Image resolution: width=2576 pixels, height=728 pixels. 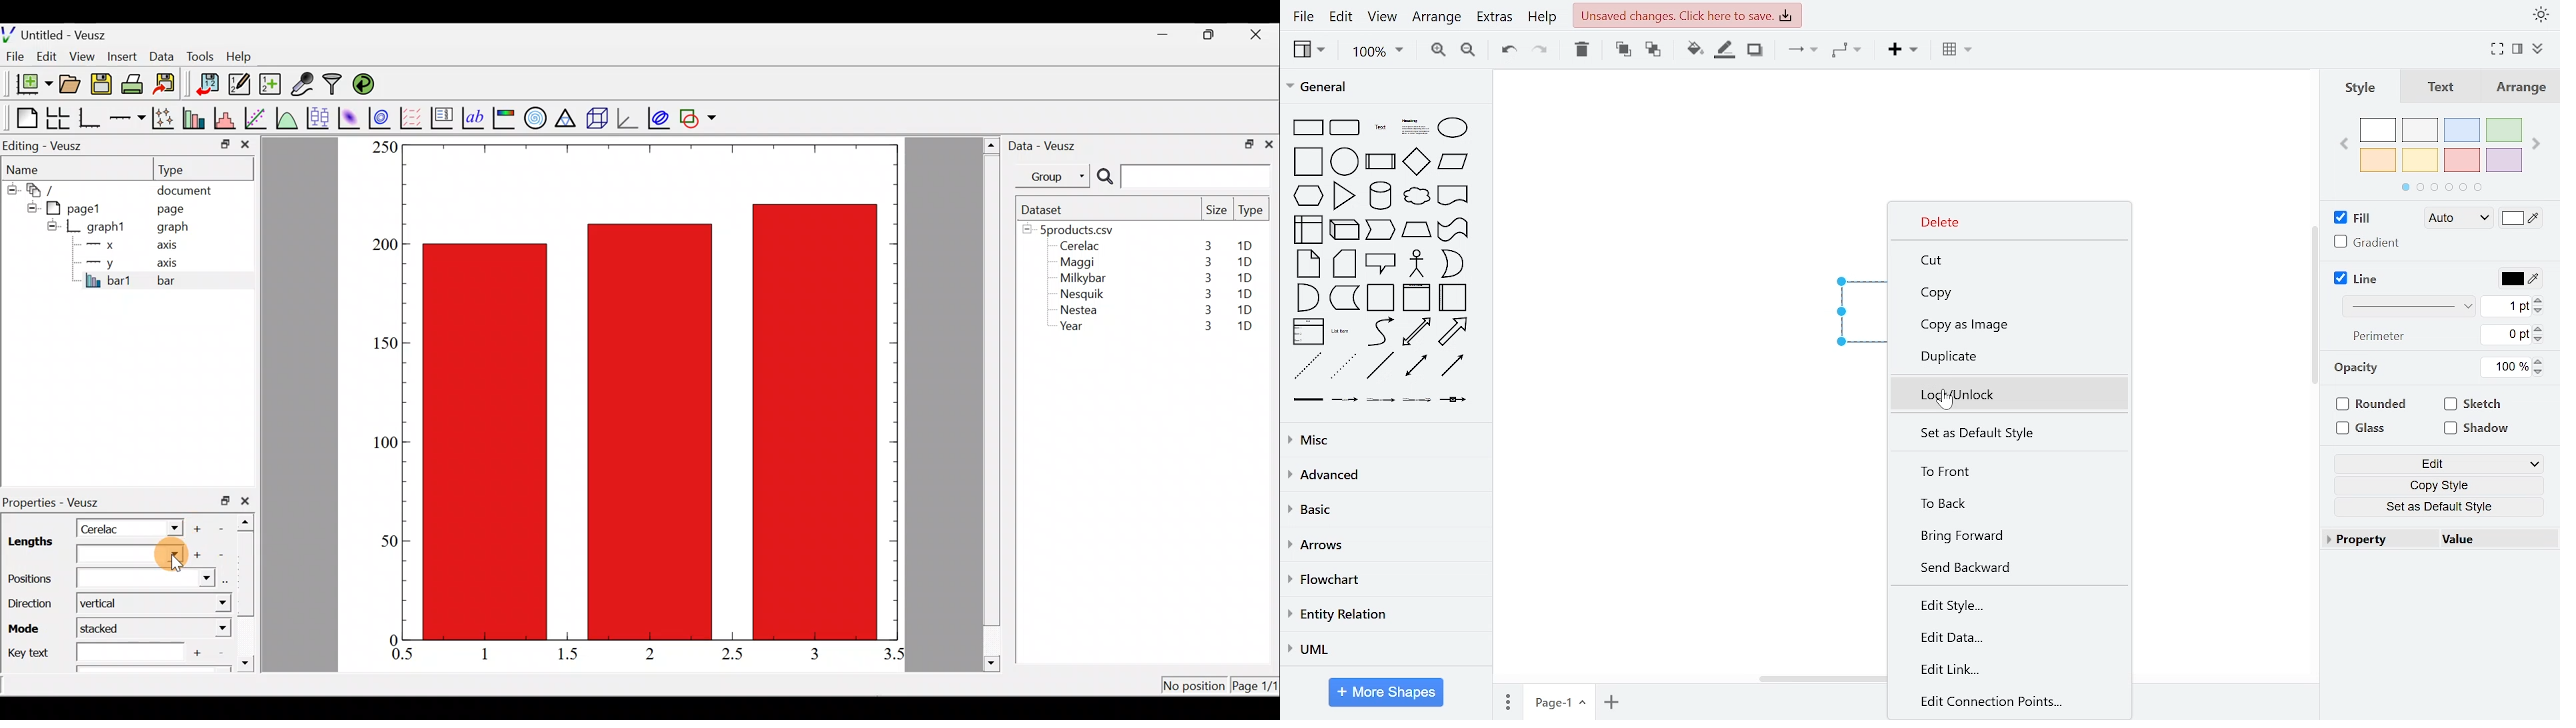 I want to click on decrease opacity, so click(x=2539, y=372).